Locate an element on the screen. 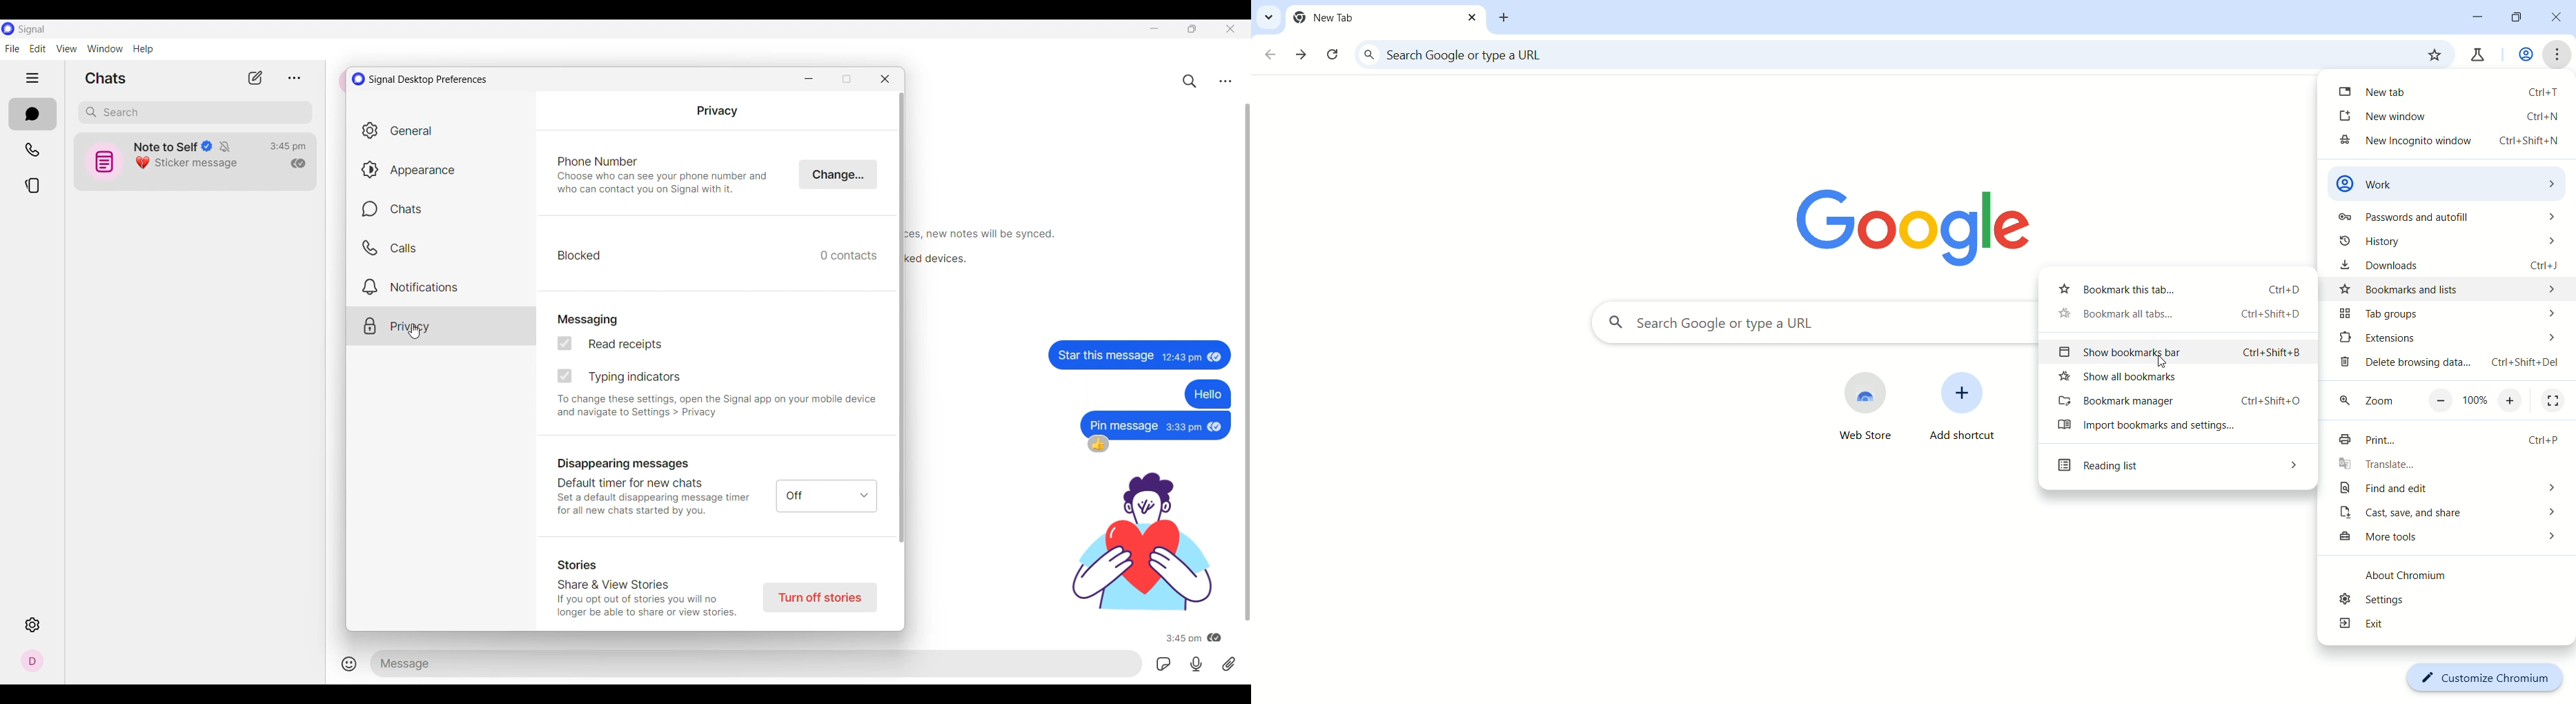 The height and width of the screenshot is (728, 2576). zoom is located at coordinates (2451, 402).